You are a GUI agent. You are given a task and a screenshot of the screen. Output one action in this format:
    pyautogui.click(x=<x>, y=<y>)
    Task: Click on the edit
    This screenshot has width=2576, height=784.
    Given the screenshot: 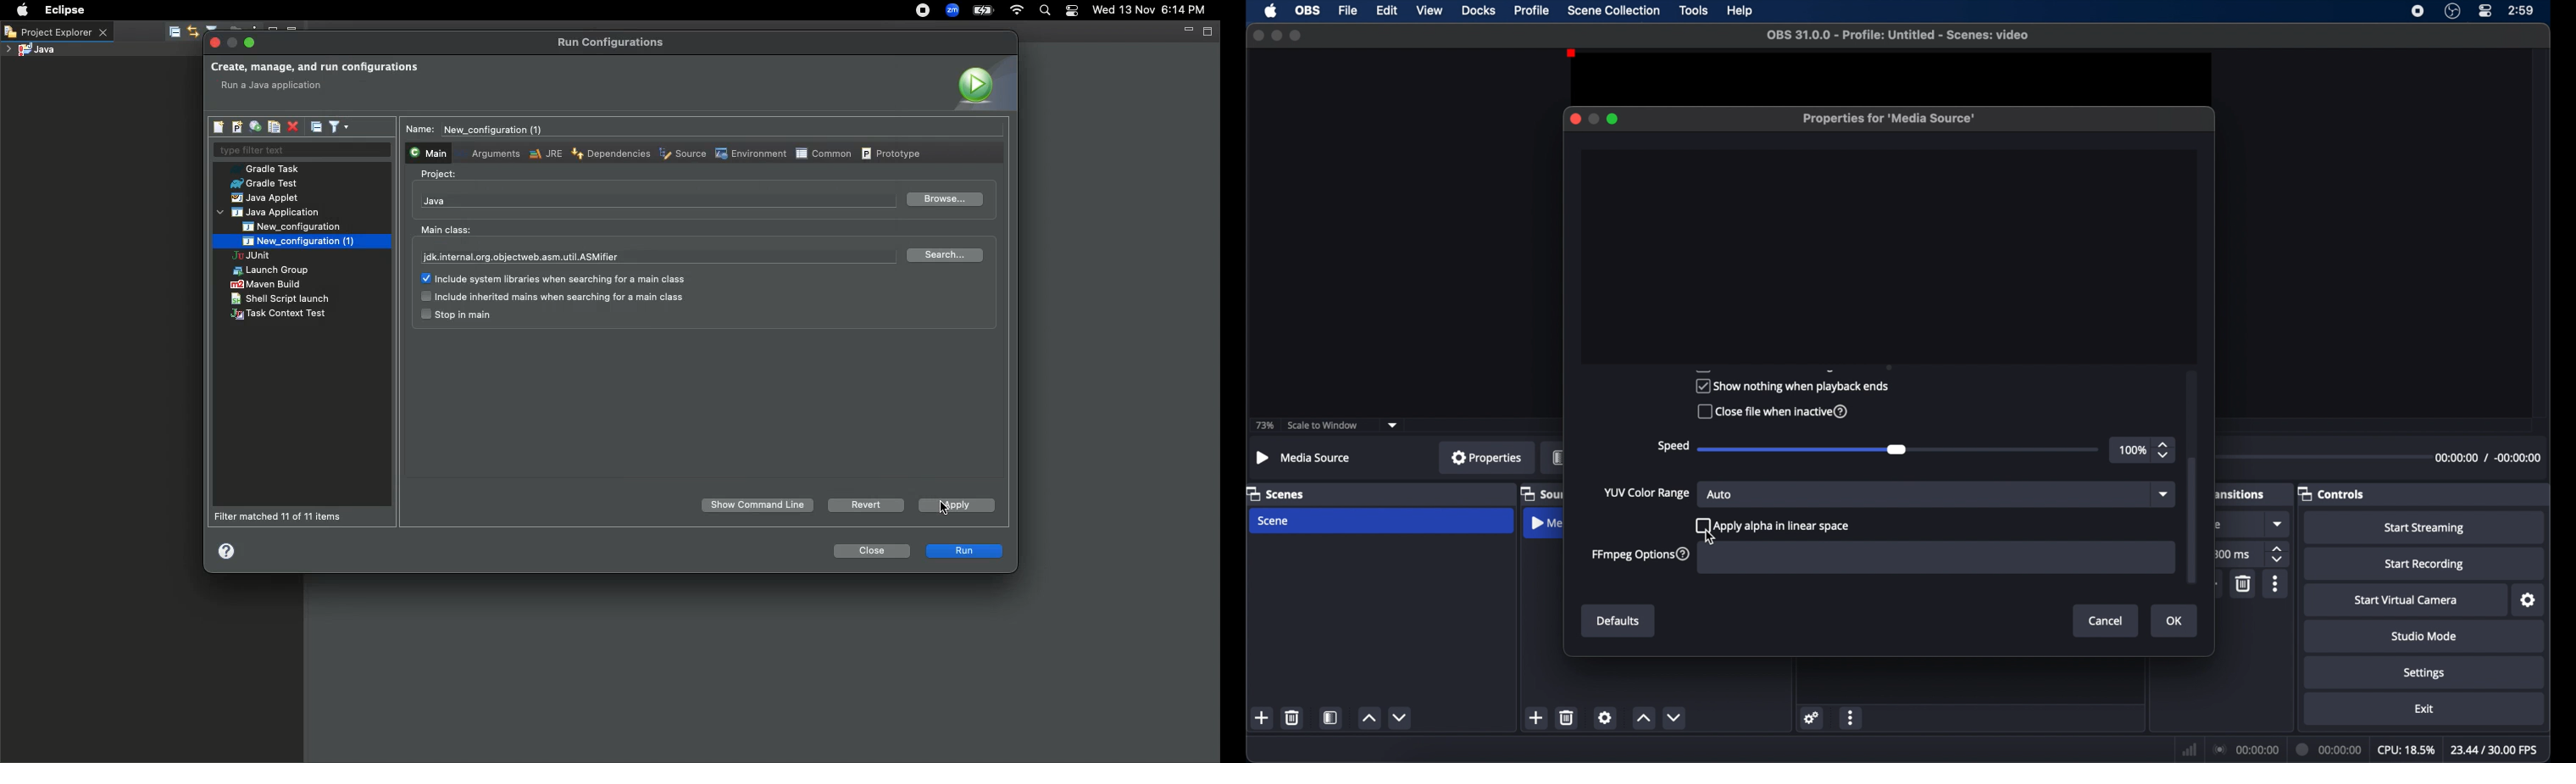 What is the action you would take?
    pyautogui.click(x=1387, y=11)
    